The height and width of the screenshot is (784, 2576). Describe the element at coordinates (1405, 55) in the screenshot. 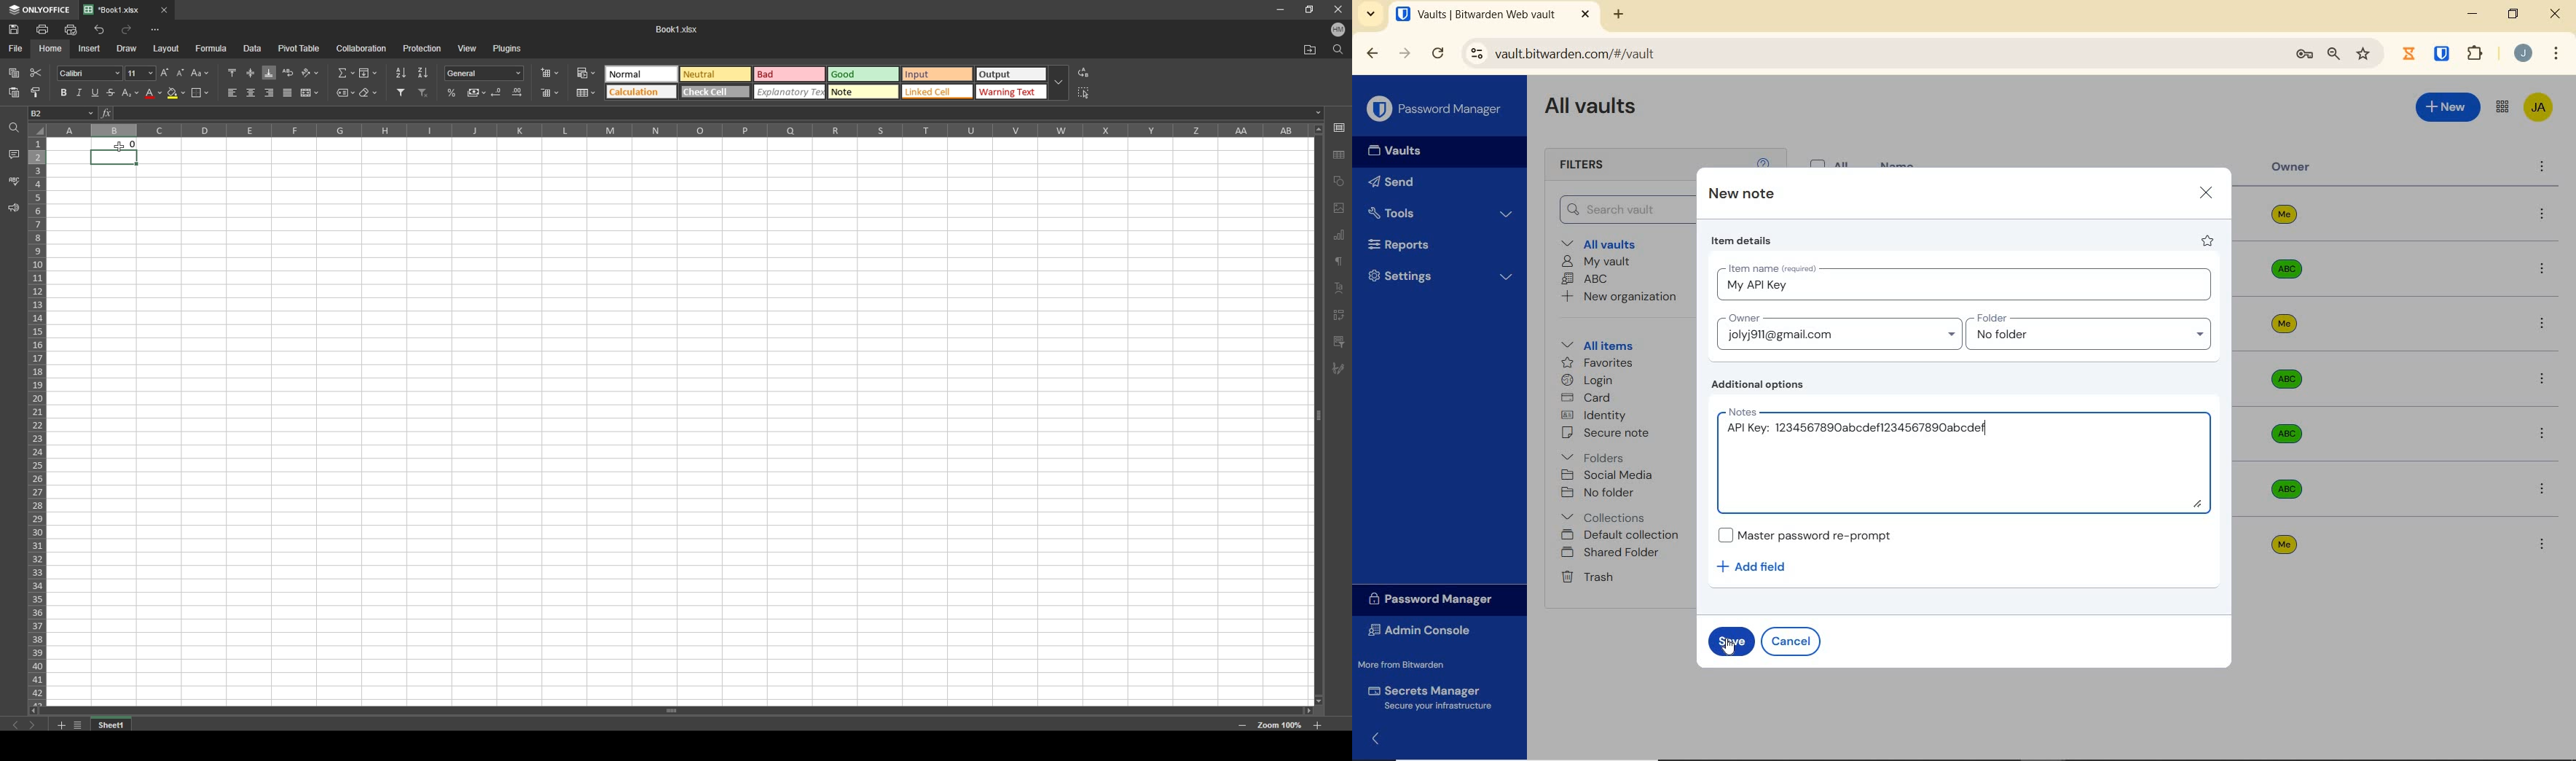

I see `FORWARD` at that location.